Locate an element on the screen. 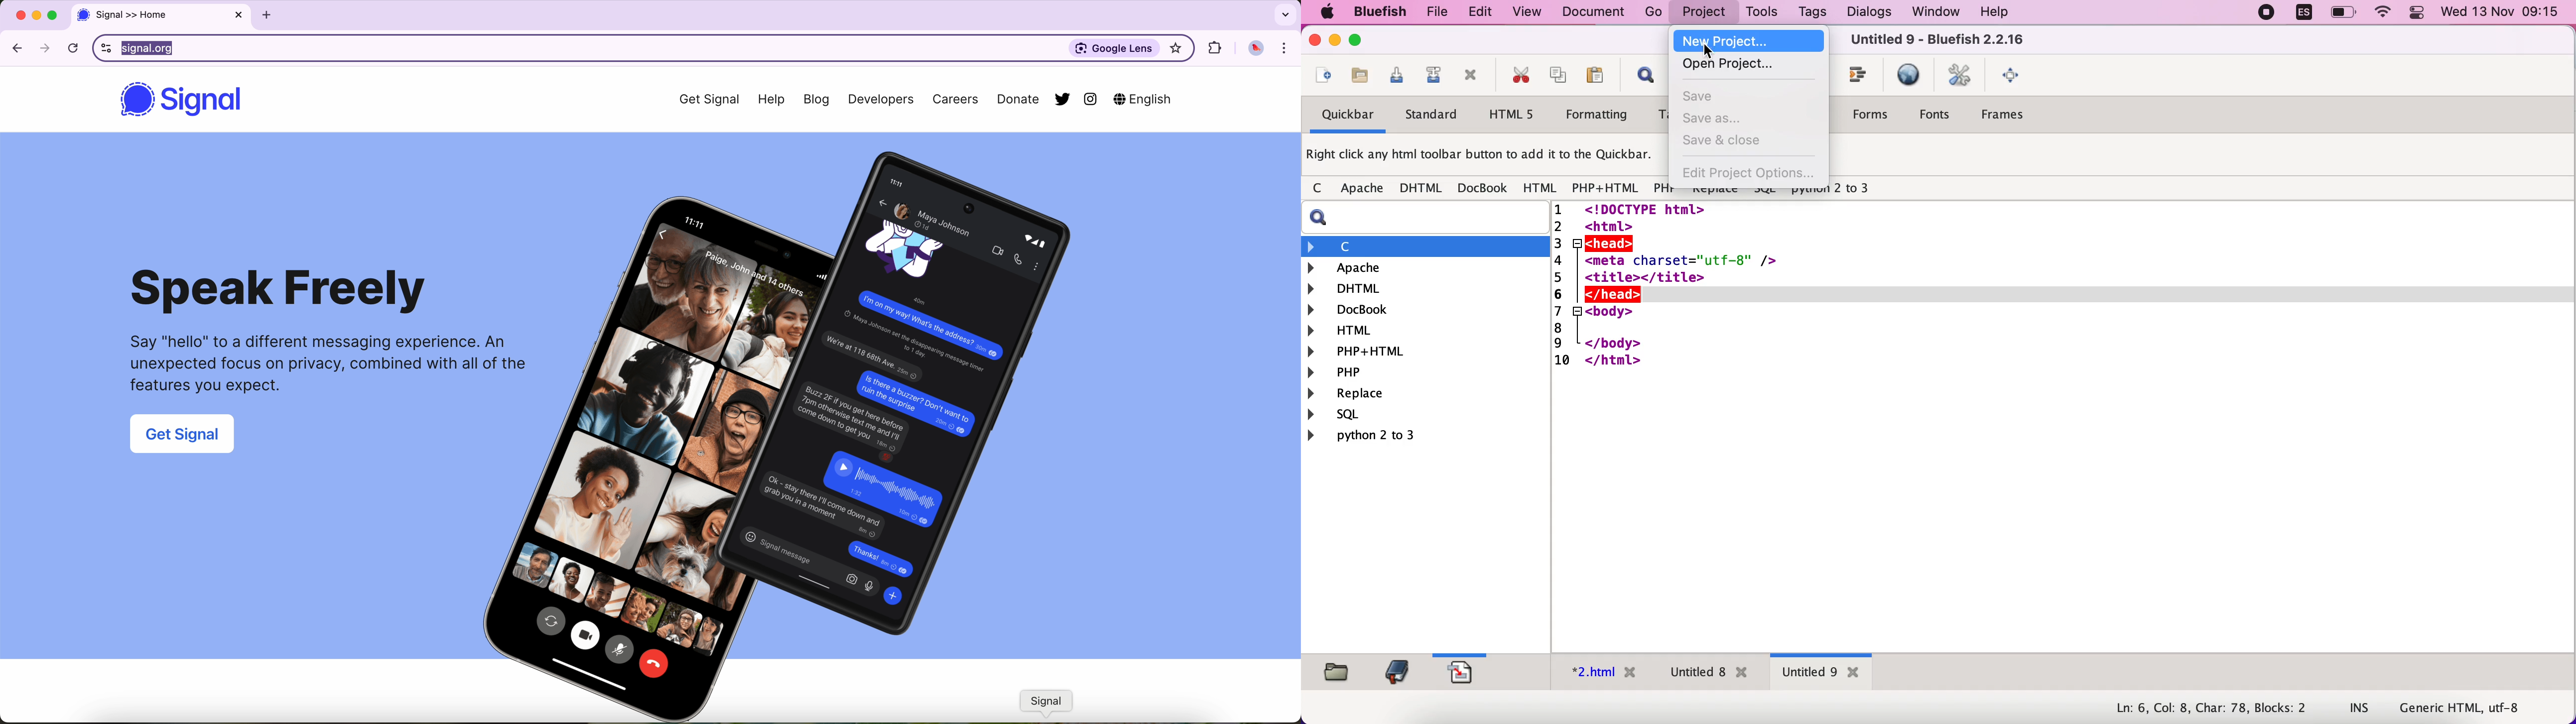 This screenshot has height=728, width=2576. standard is located at coordinates (1432, 117).